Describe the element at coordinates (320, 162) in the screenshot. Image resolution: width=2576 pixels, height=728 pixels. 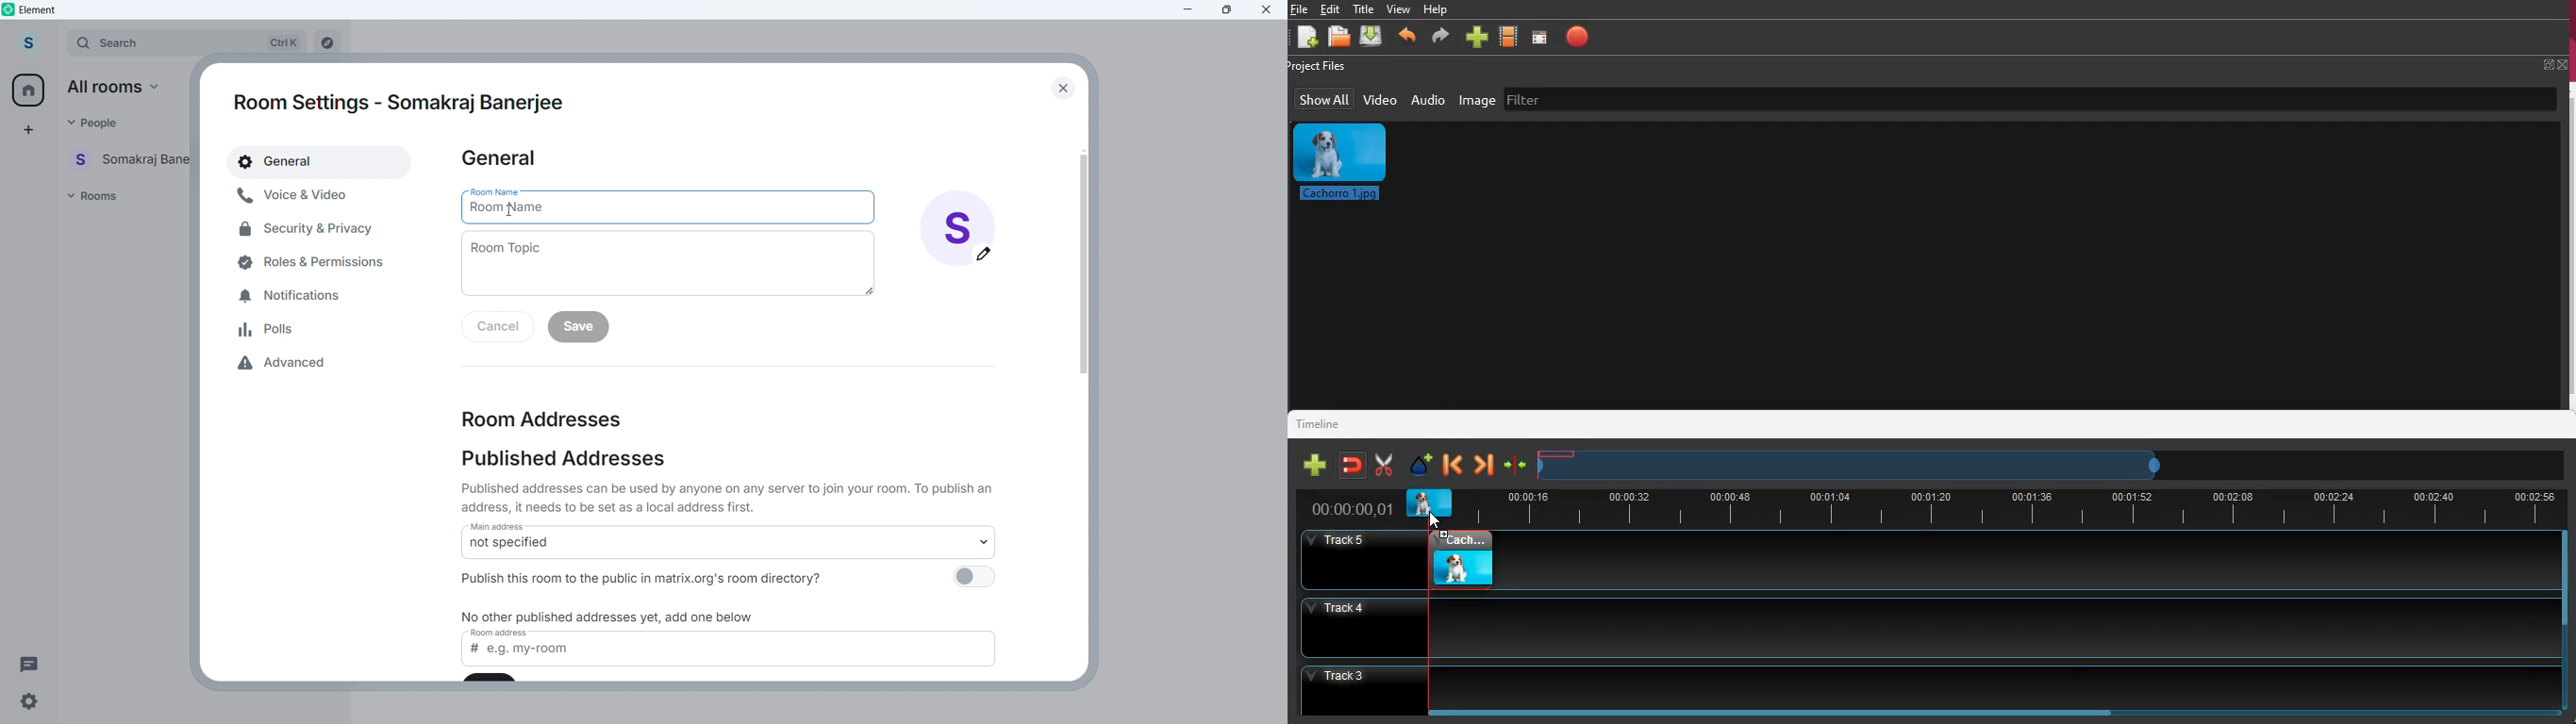
I see `General ` at that location.